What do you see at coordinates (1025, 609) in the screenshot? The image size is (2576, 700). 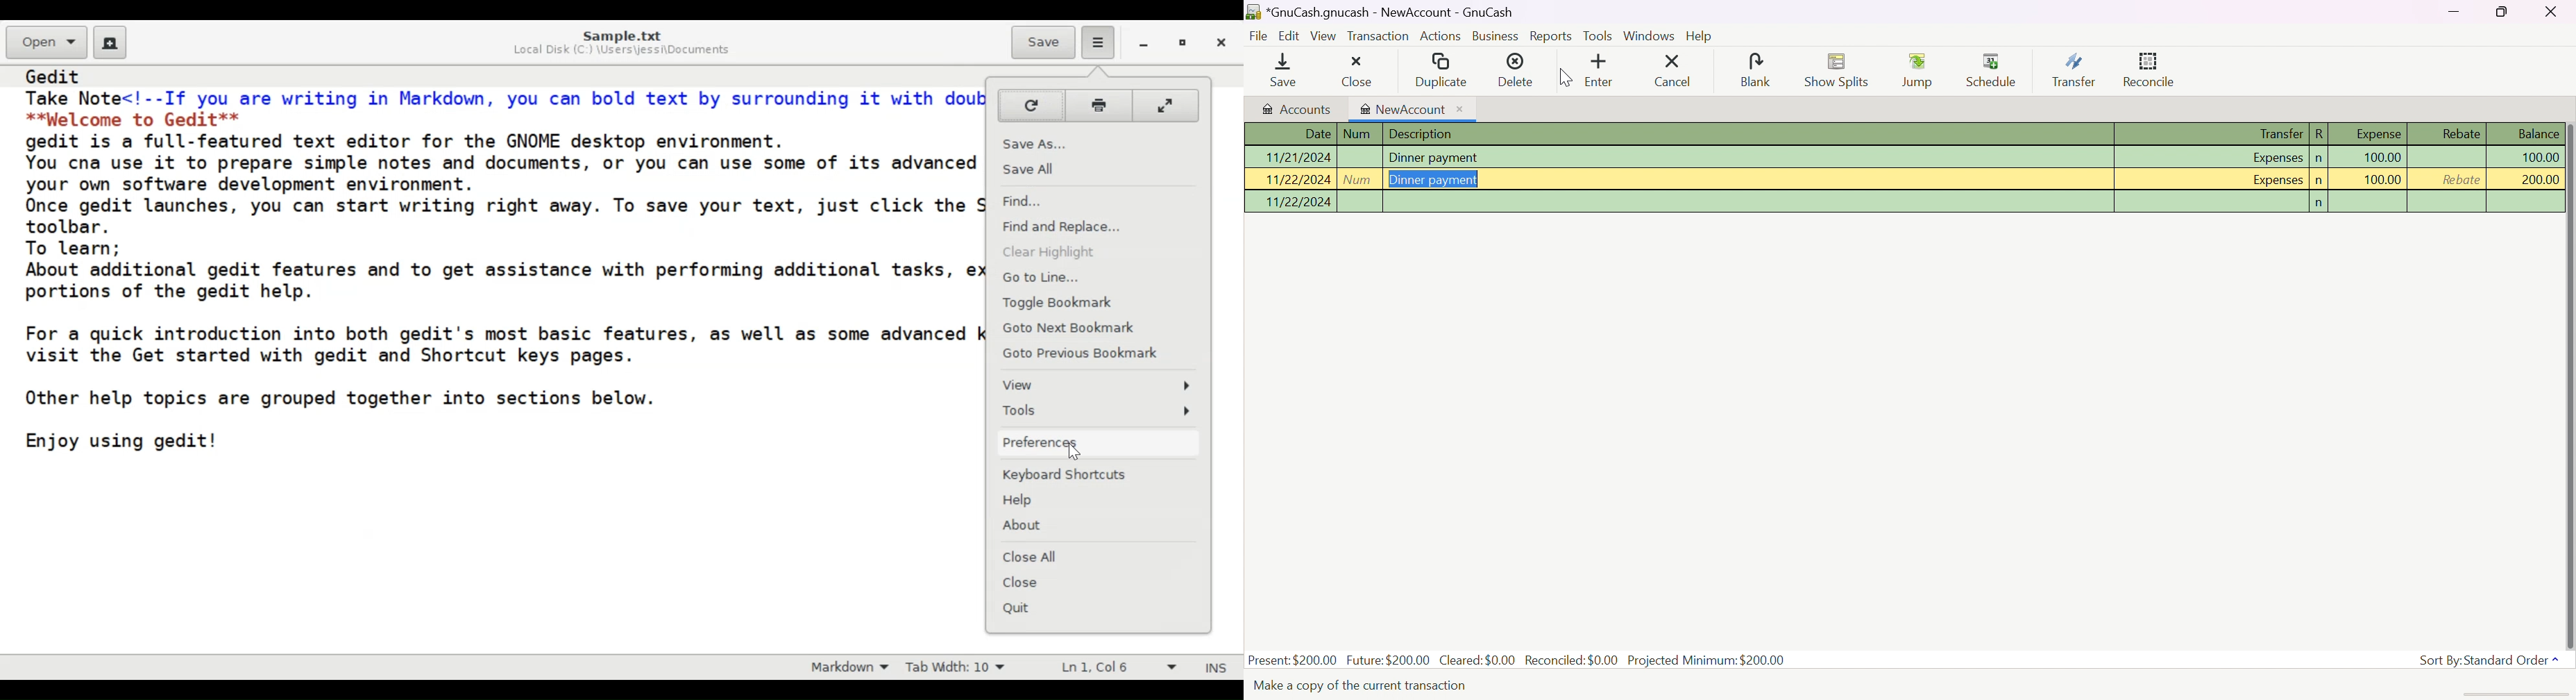 I see `Quit` at bounding box center [1025, 609].